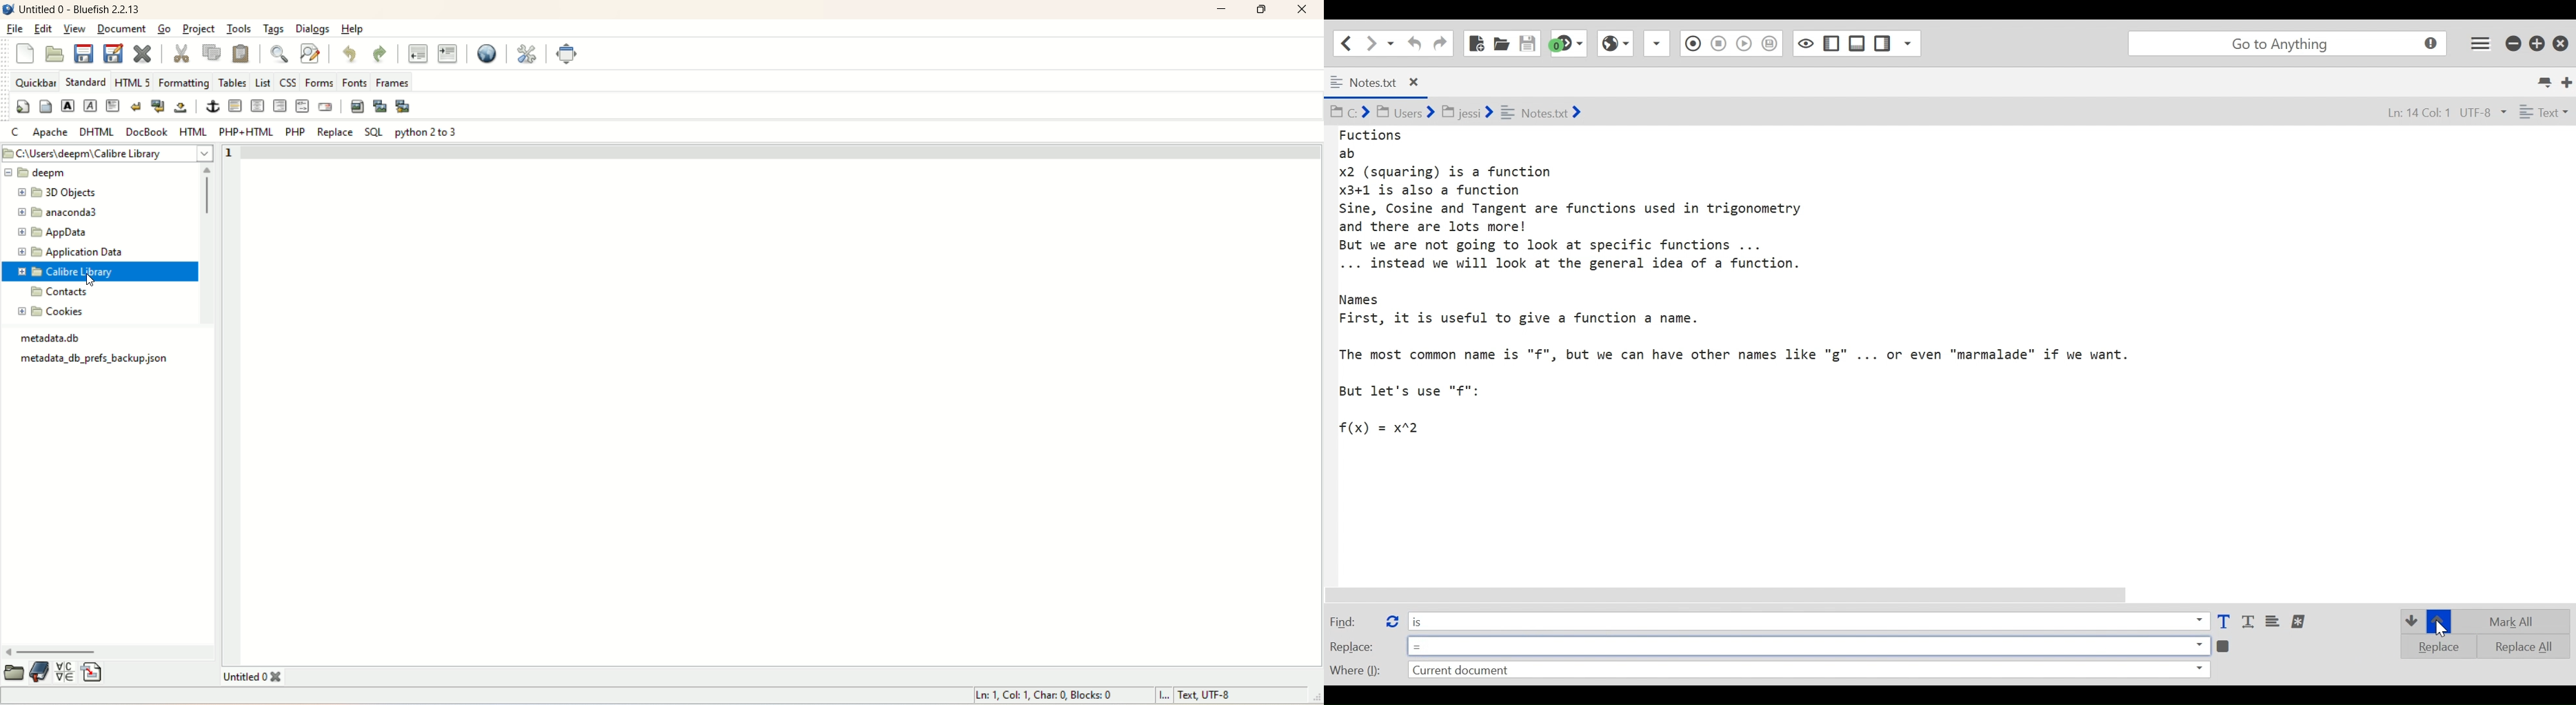 The height and width of the screenshot is (728, 2576). What do you see at coordinates (34, 83) in the screenshot?
I see `quickbar` at bounding box center [34, 83].